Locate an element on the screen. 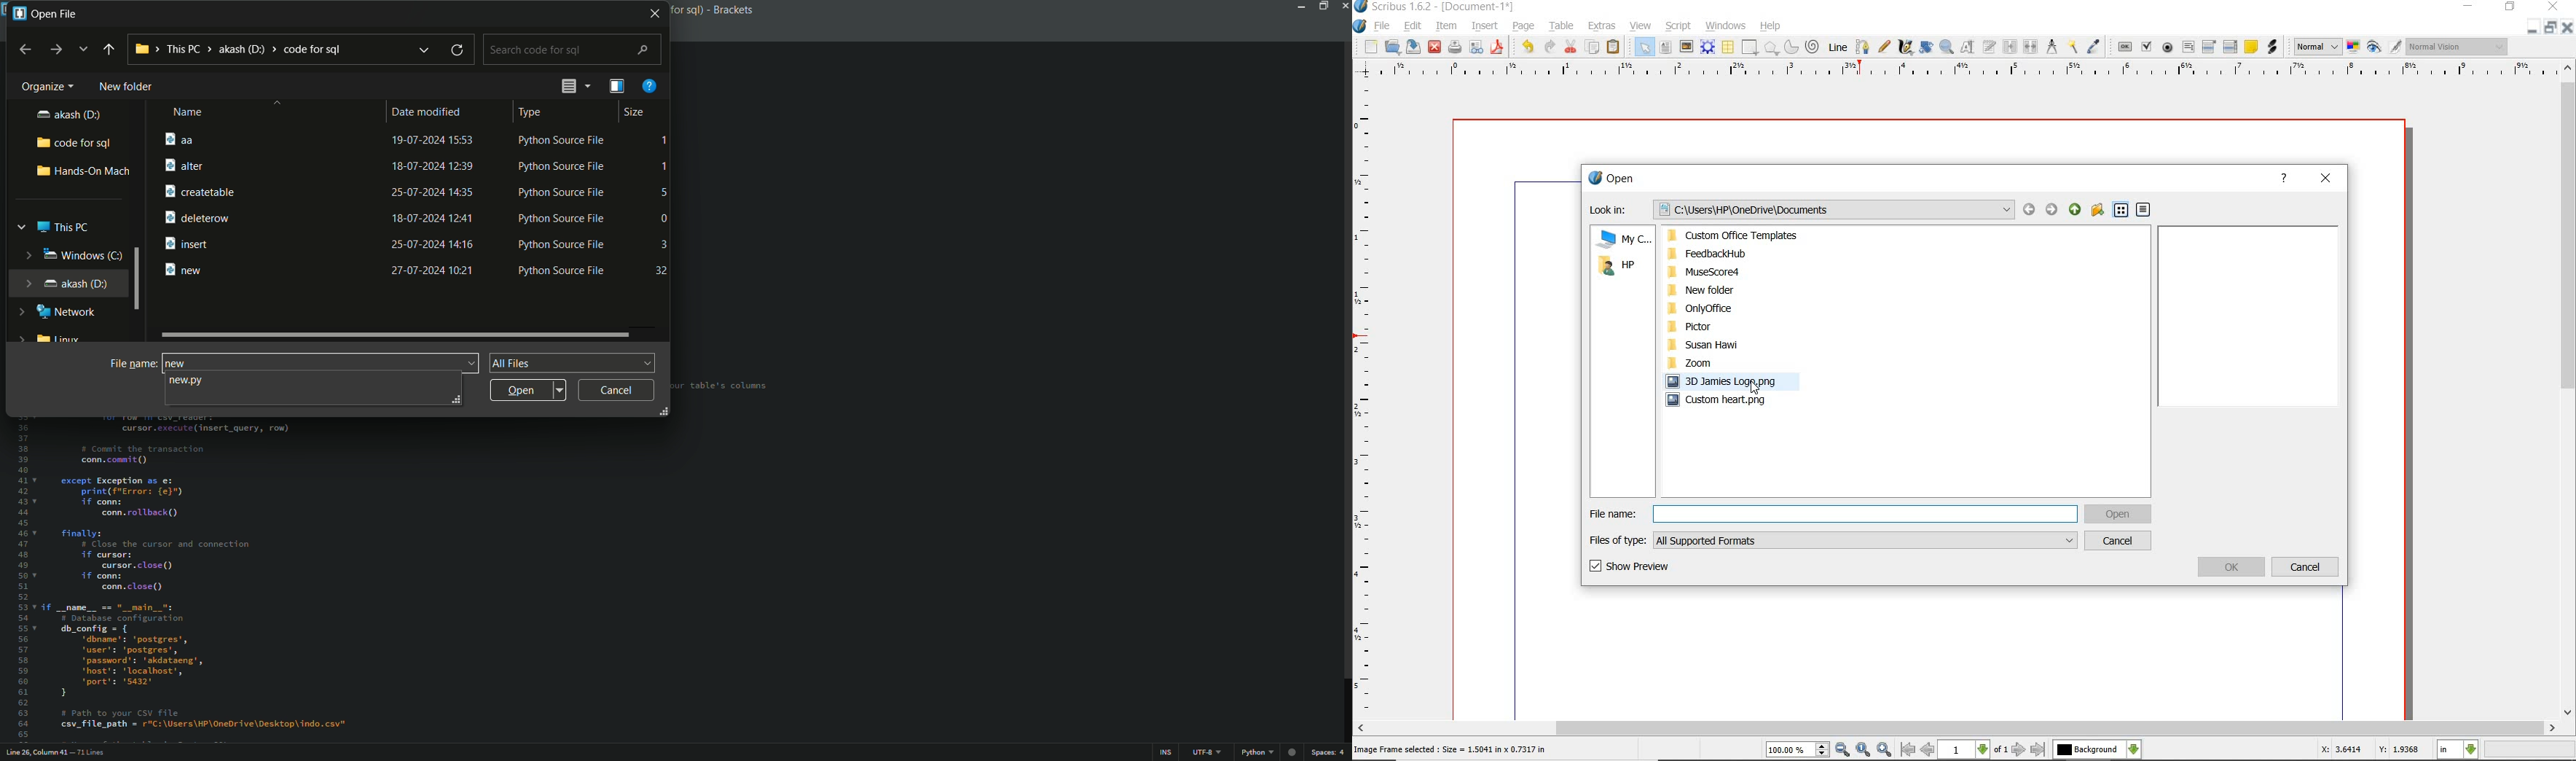 This screenshot has height=784, width=2576. shape is located at coordinates (1772, 49).